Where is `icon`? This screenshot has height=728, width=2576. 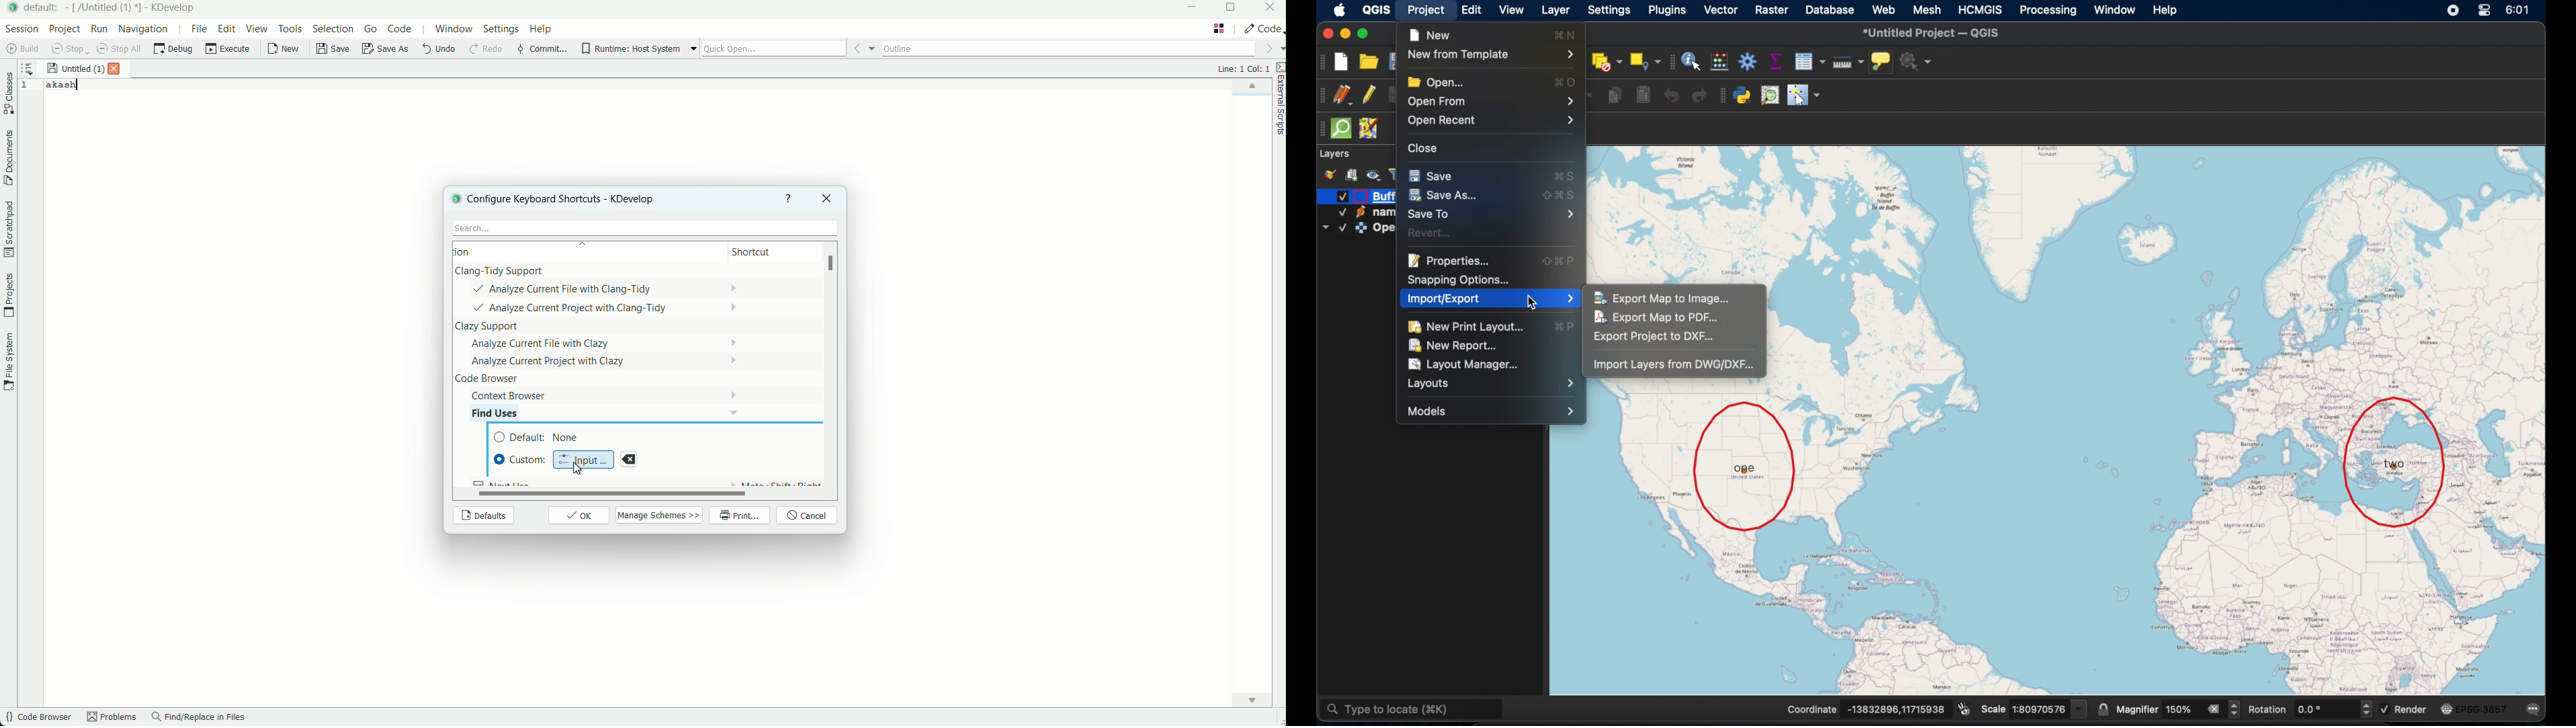 icon is located at coordinates (1361, 228).